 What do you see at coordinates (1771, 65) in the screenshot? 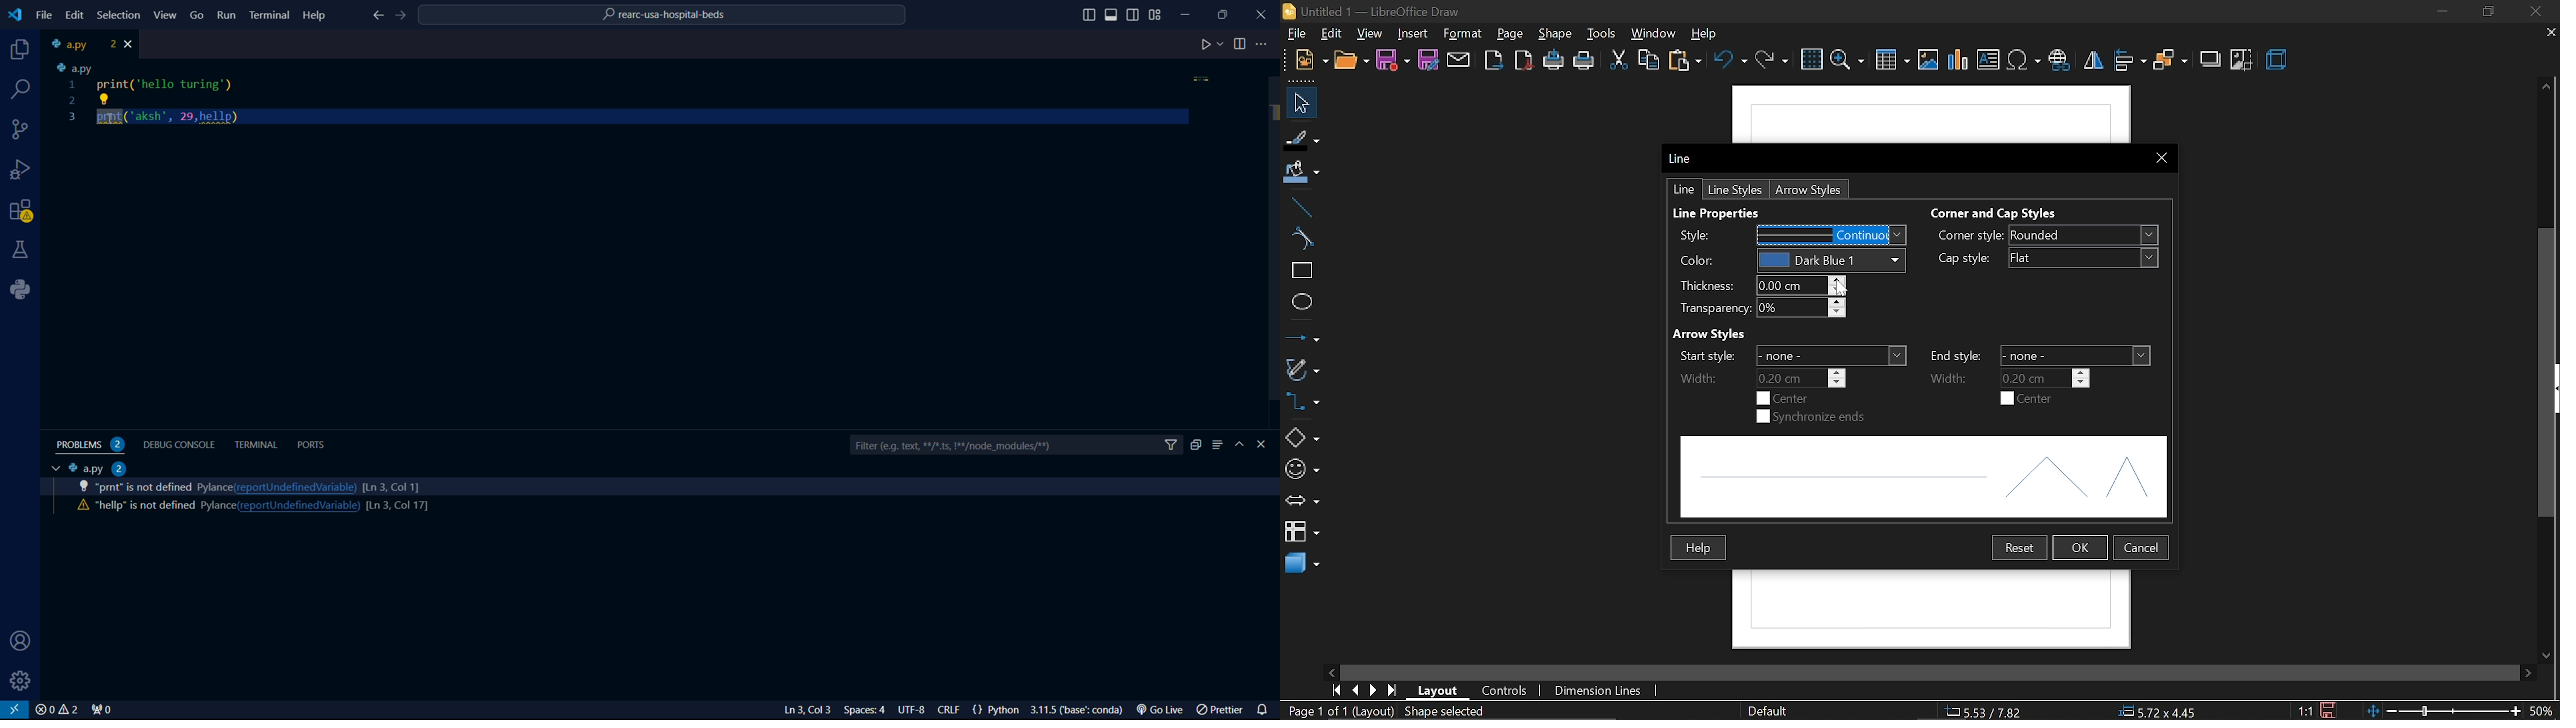
I see `redo` at bounding box center [1771, 65].